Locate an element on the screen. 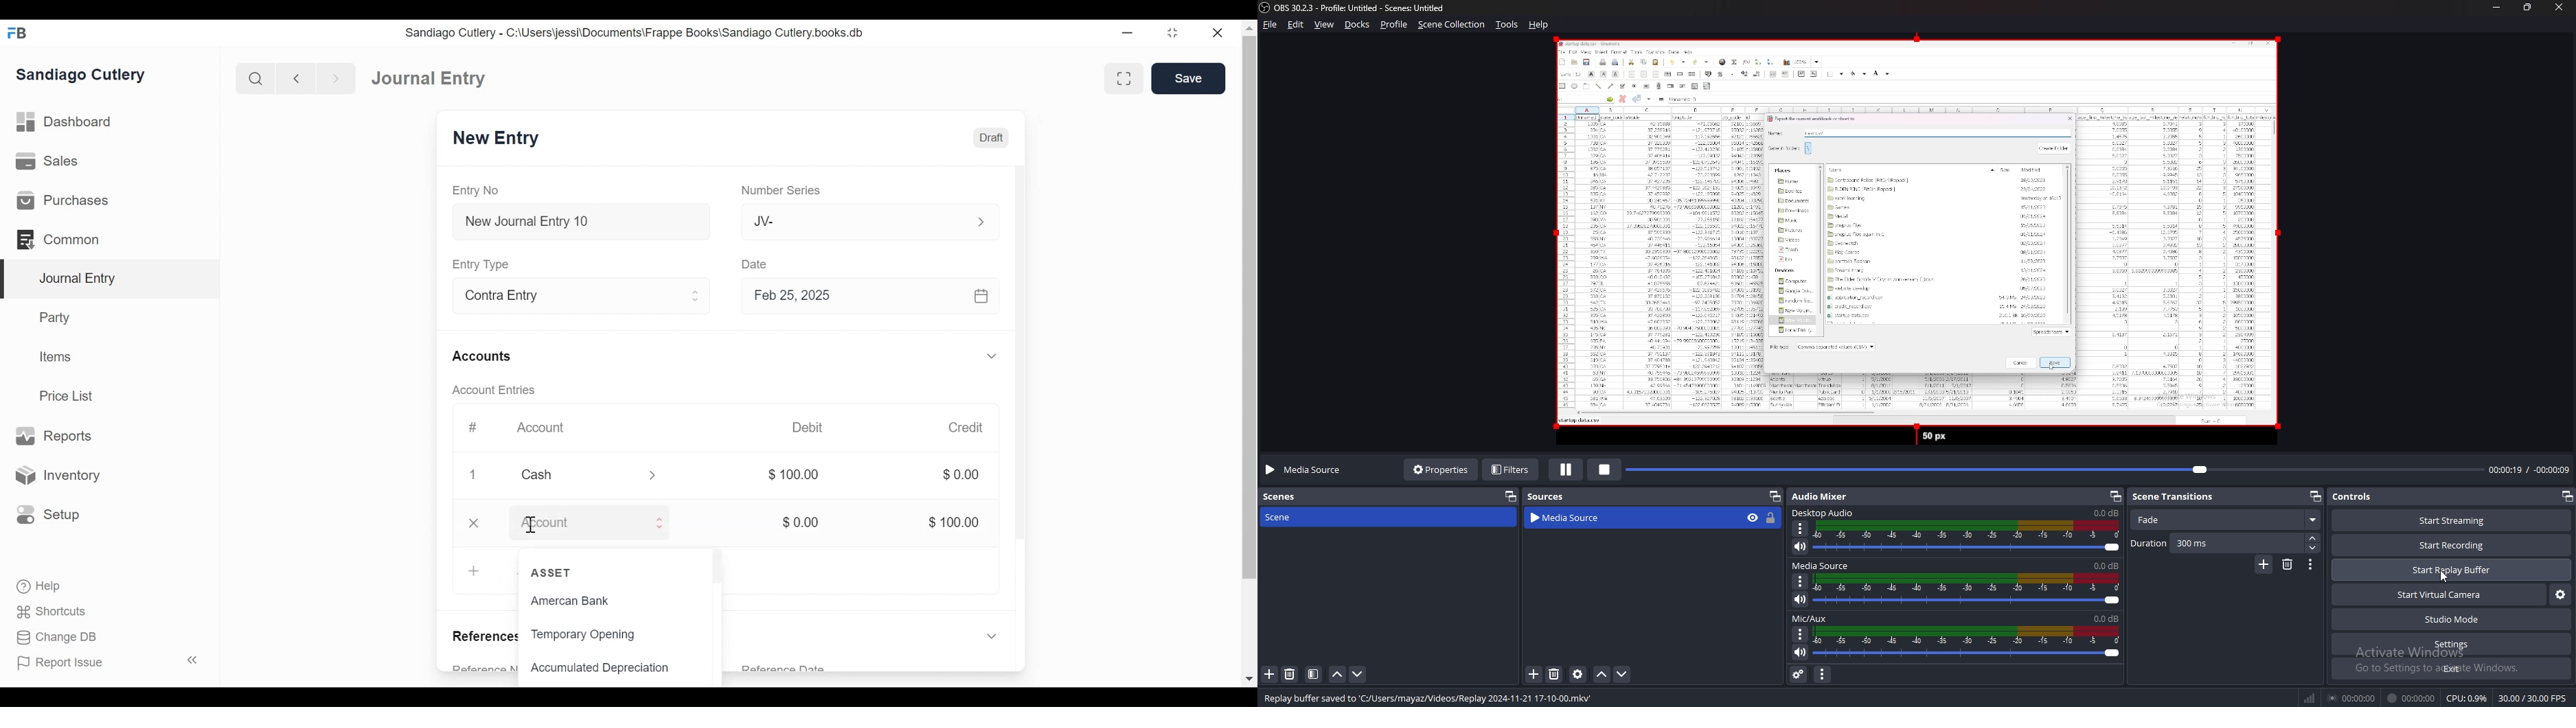 The image size is (2576, 728). move scene up is located at coordinates (1338, 675).